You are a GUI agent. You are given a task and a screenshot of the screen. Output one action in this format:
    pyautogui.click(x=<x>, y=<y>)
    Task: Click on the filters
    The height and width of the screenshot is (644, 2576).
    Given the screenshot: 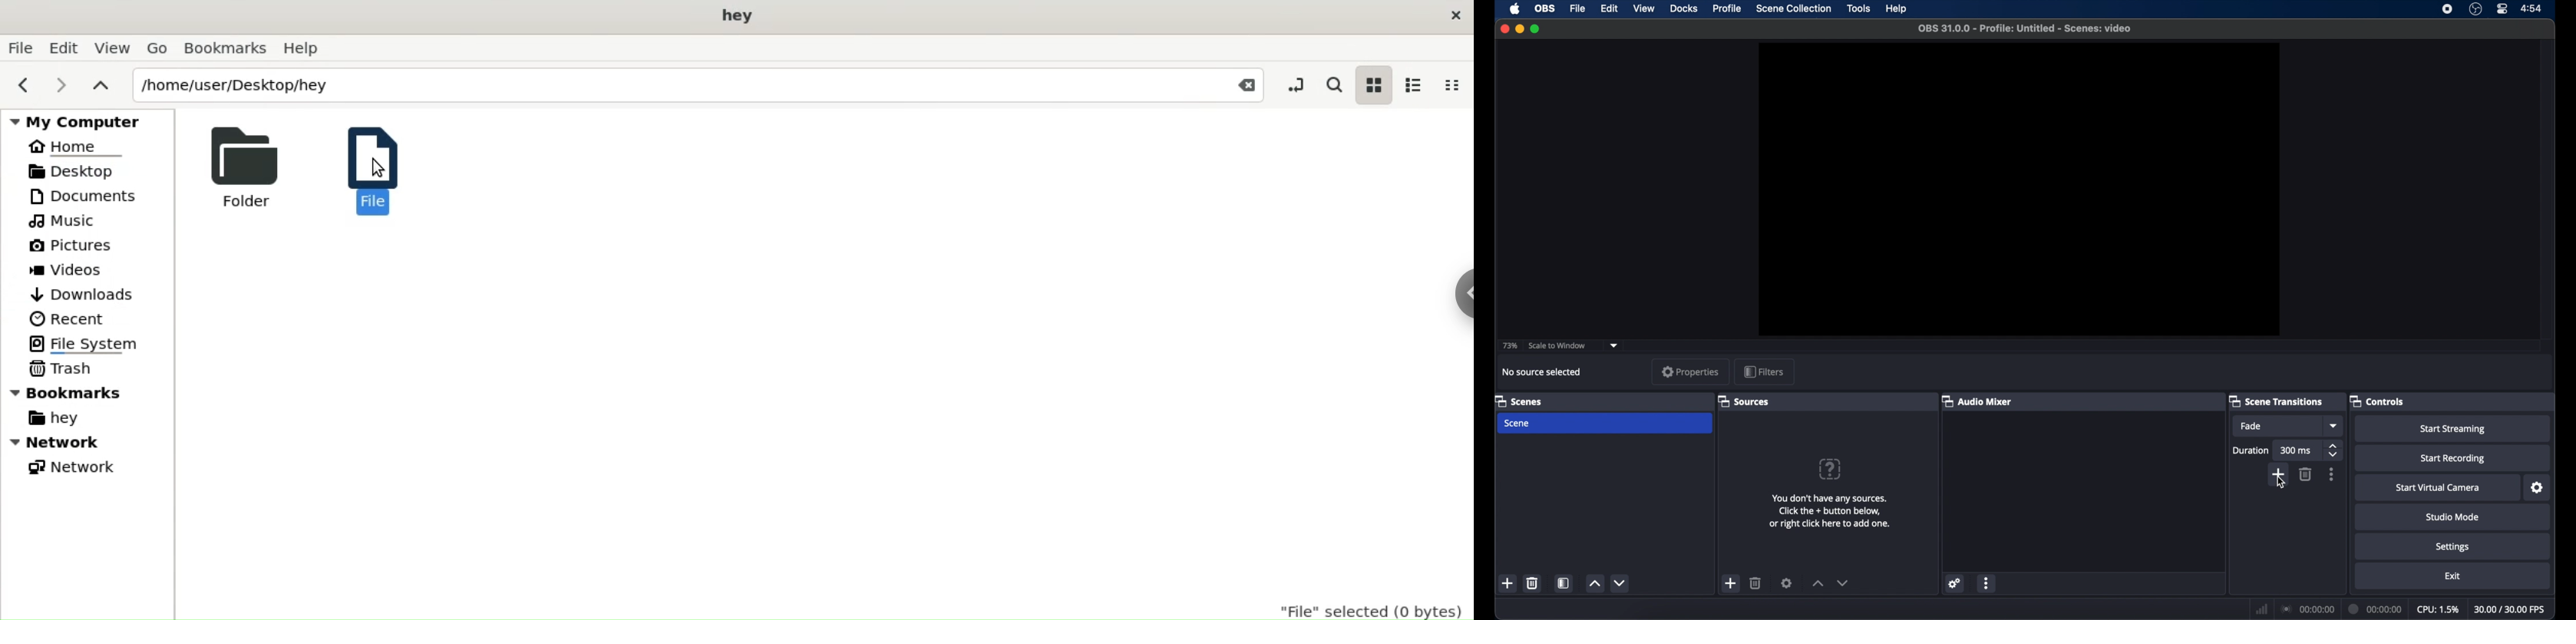 What is the action you would take?
    pyautogui.click(x=1763, y=371)
    